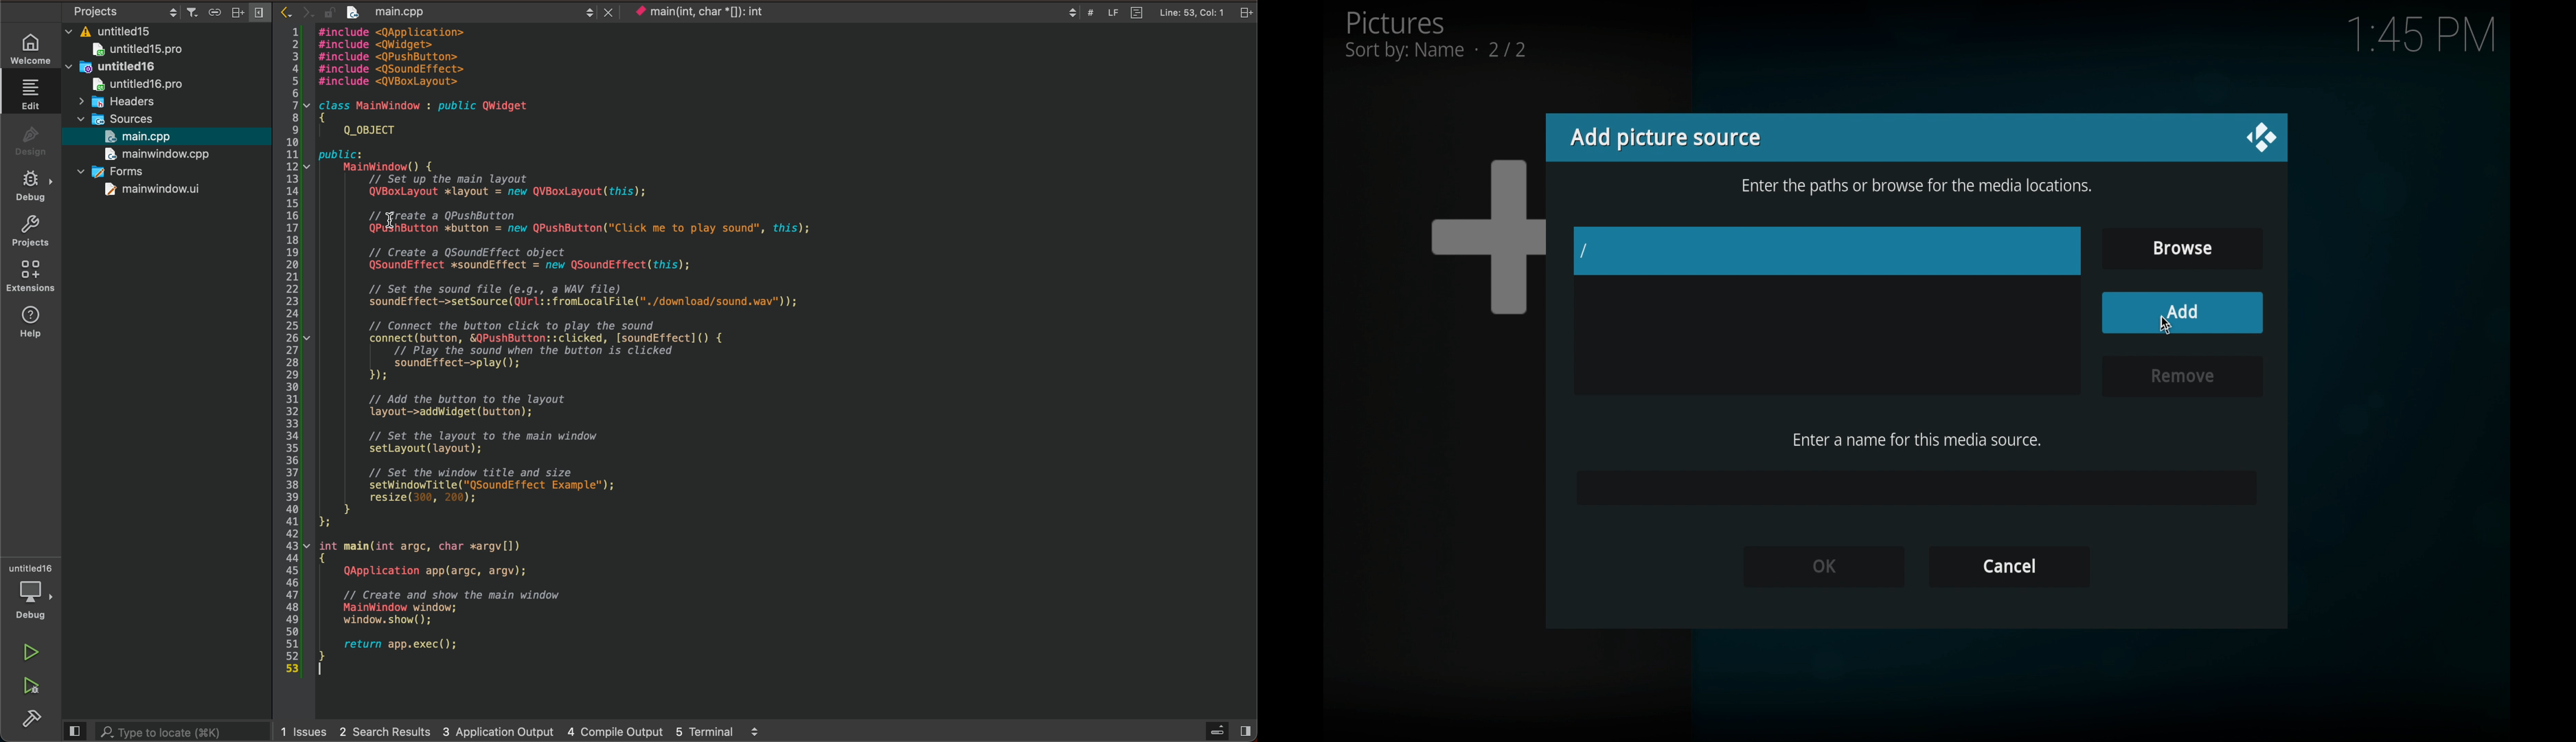  I want to click on untitled16, so click(111, 67).